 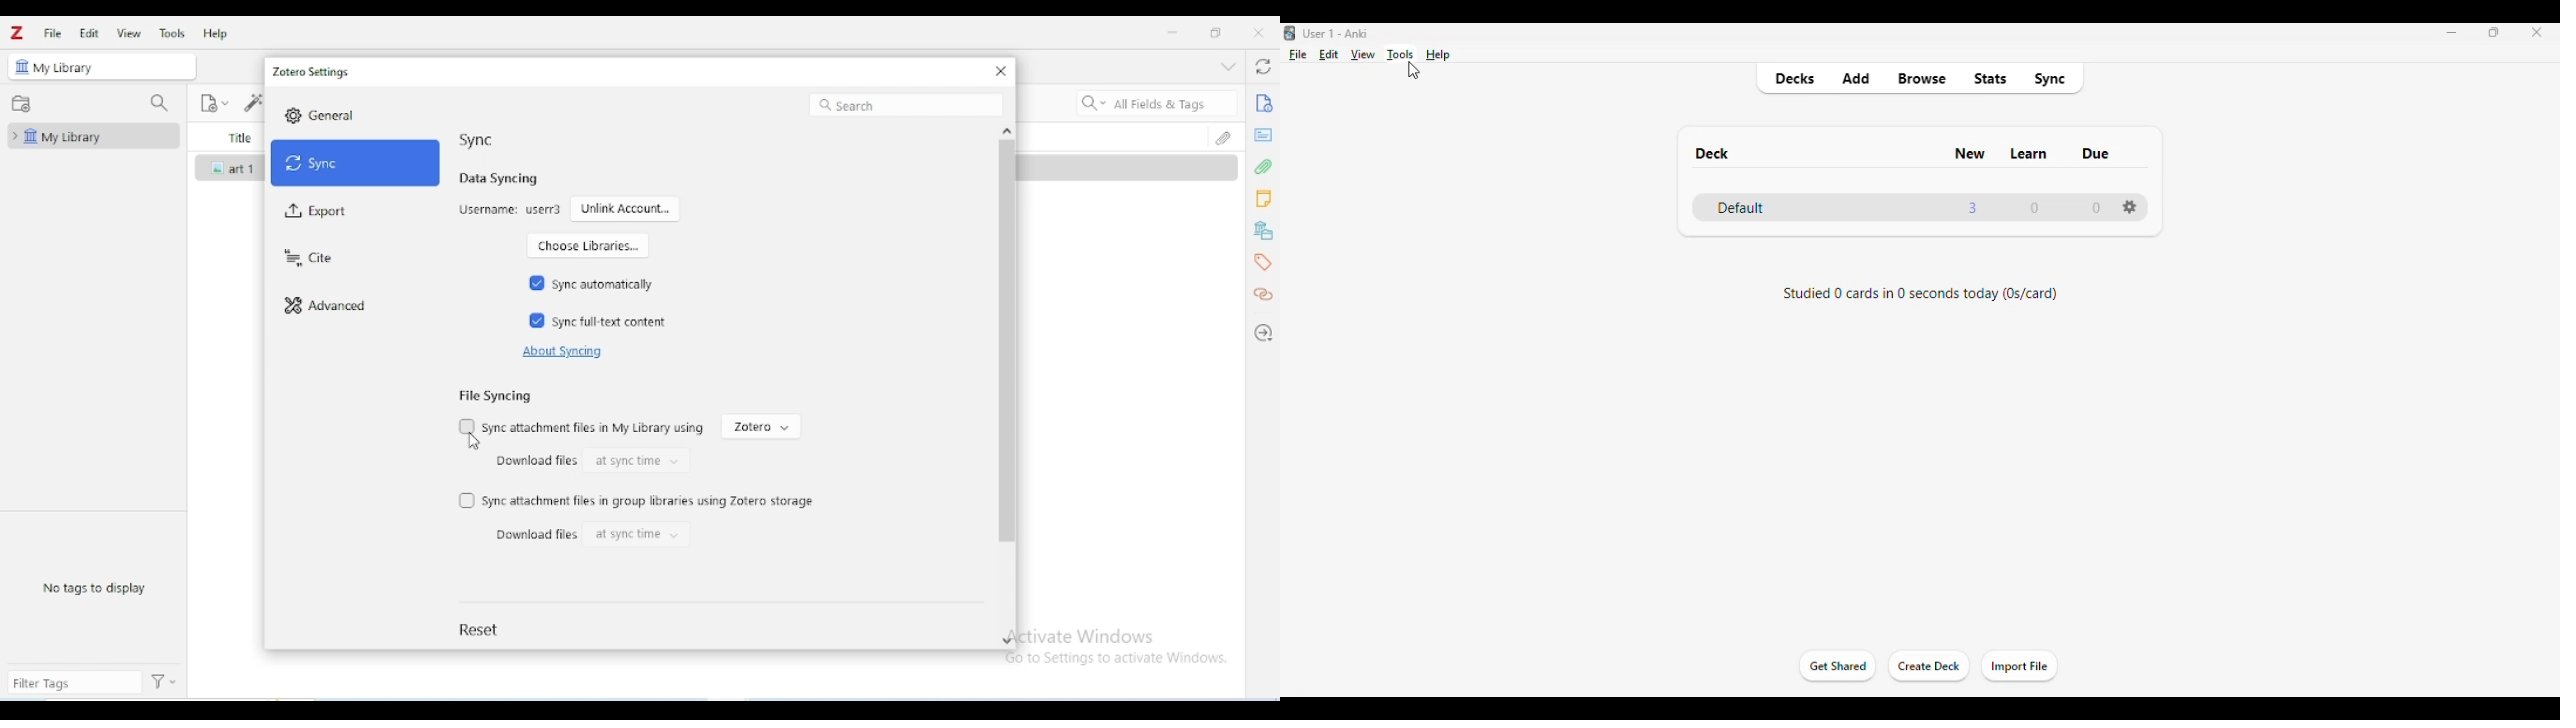 What do you see at coordinates (1740, 207) in the screenshot?
I see `default` at bounding box center [1740, 207].